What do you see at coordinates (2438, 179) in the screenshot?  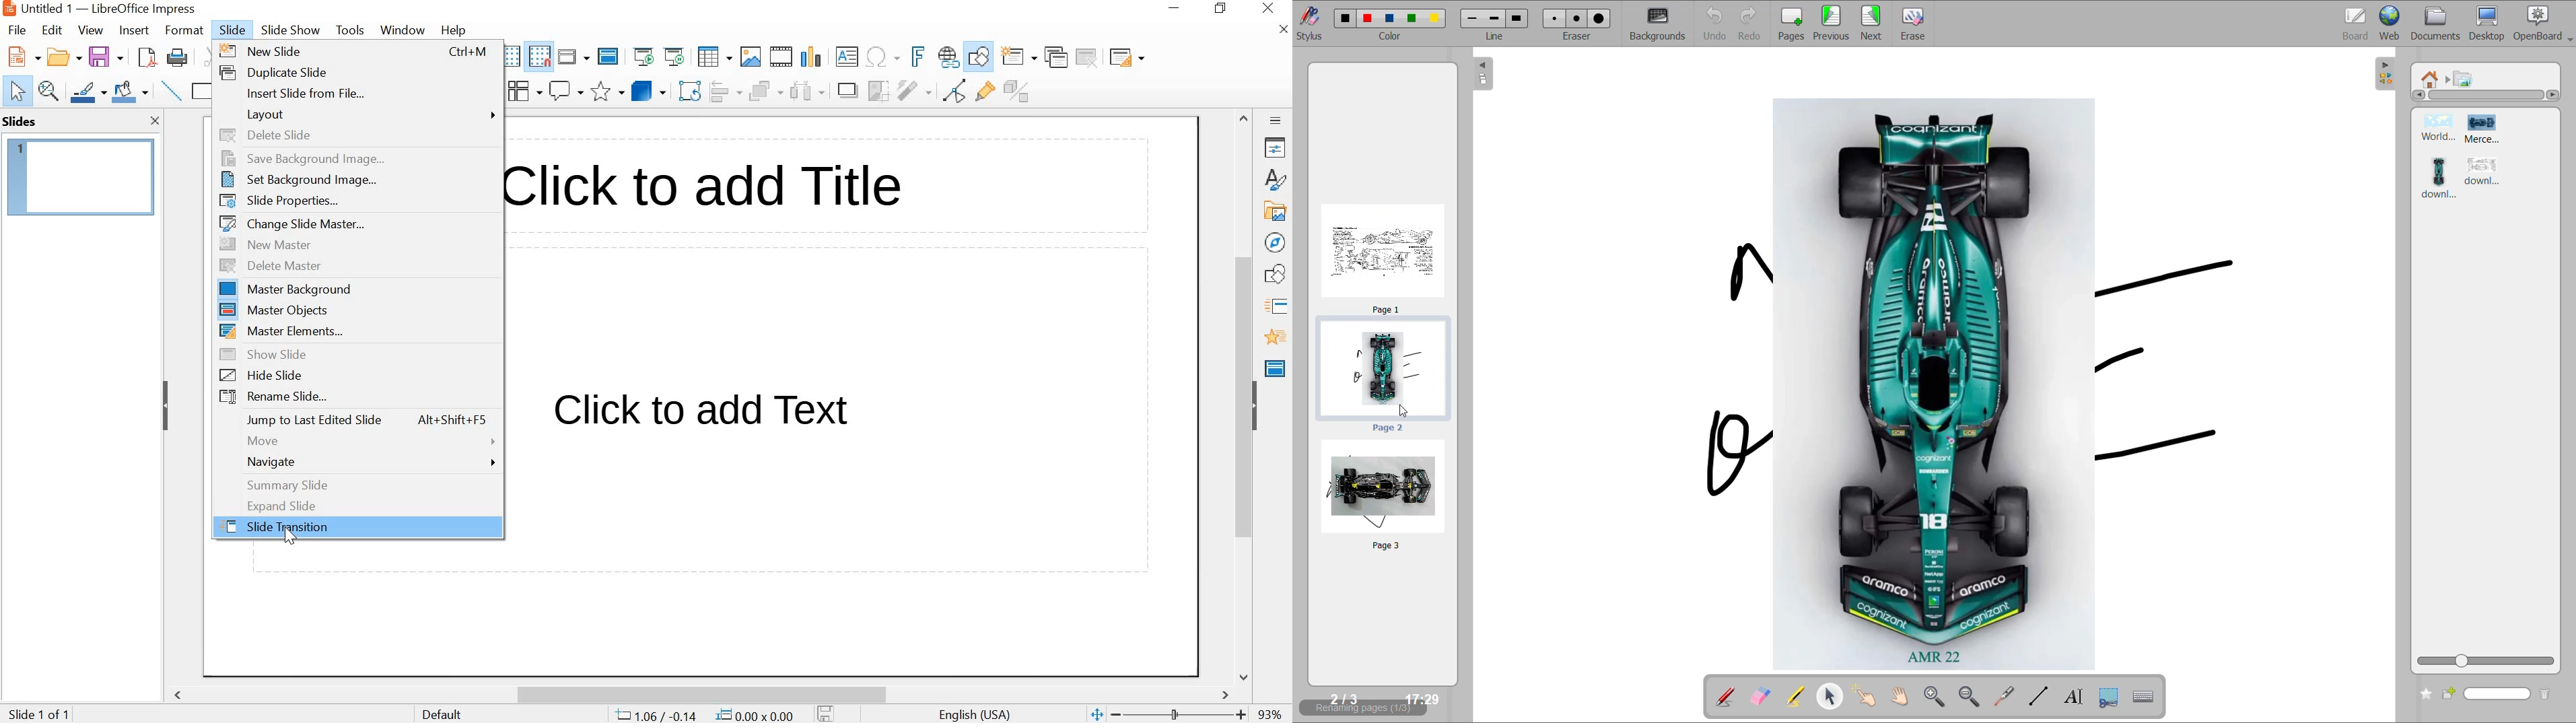 I see `image 3` at bounding box center [2438, 179].